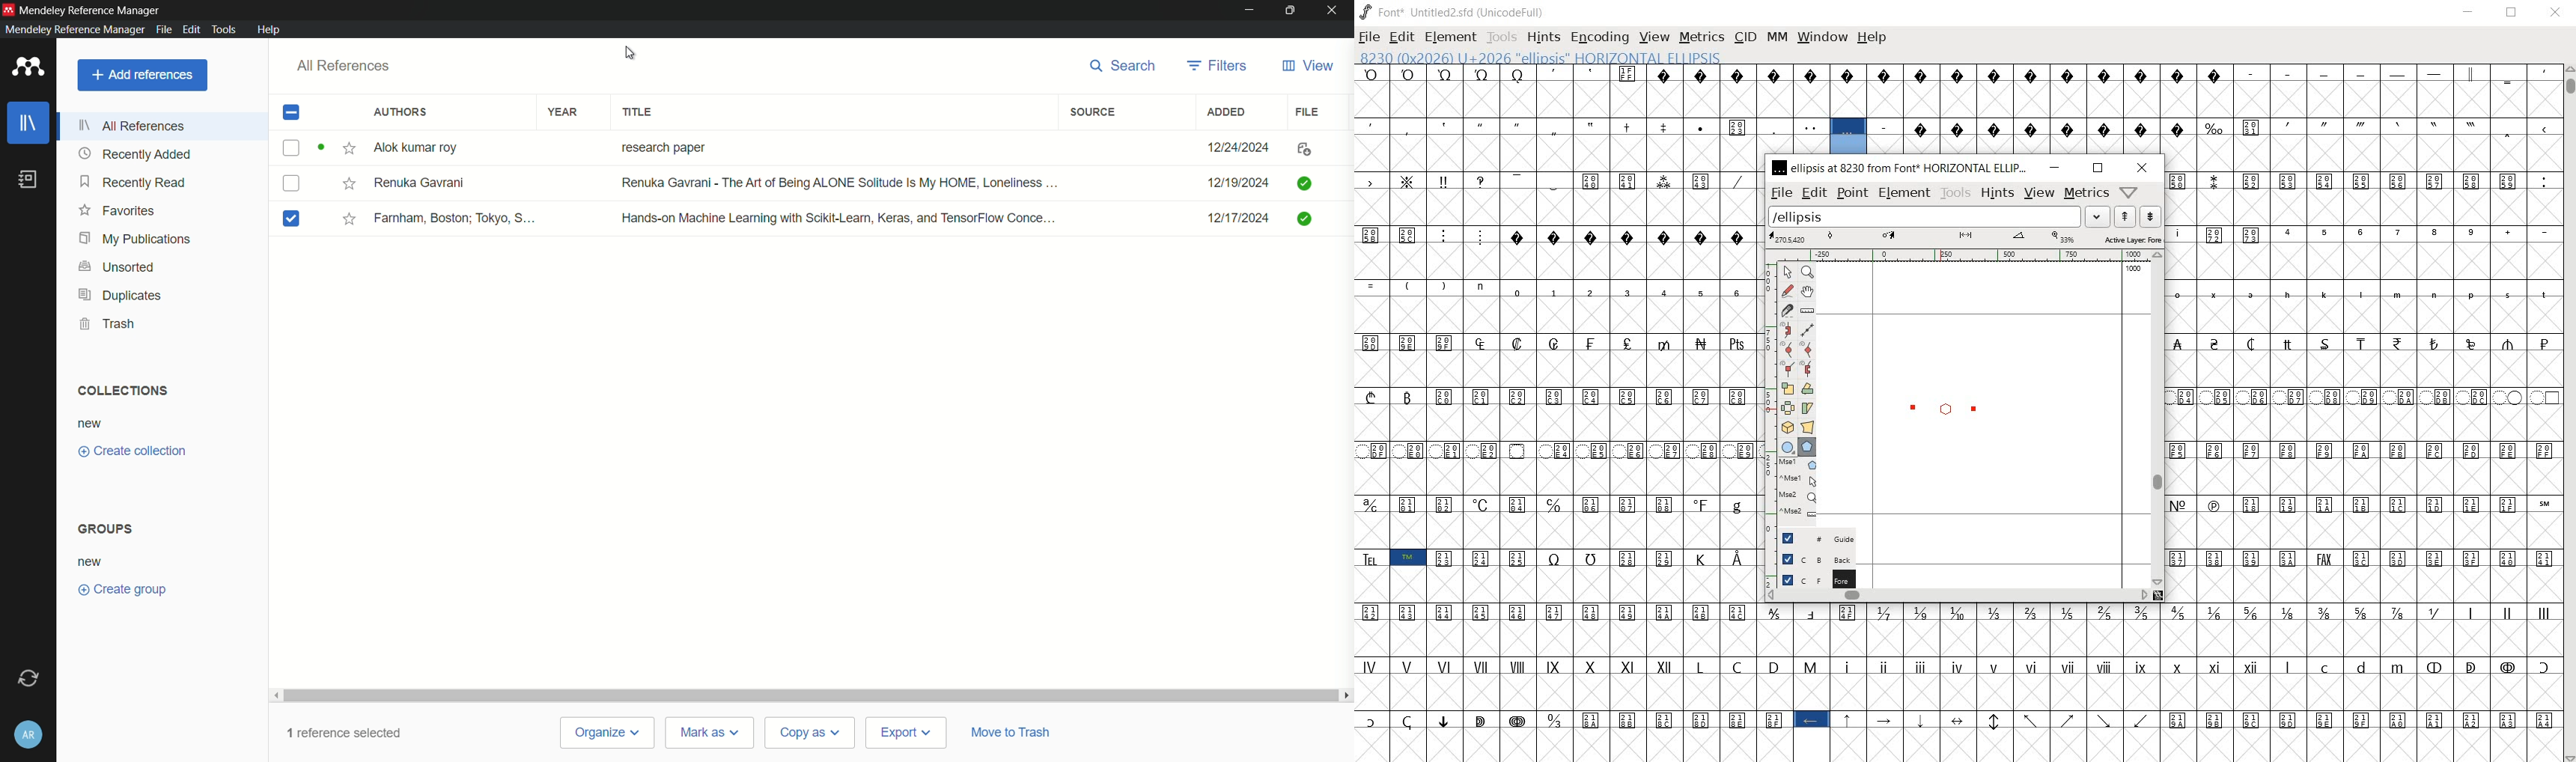 This screenshot has height=784, width=2576. I want to click on edit menu, so click(192, 30).